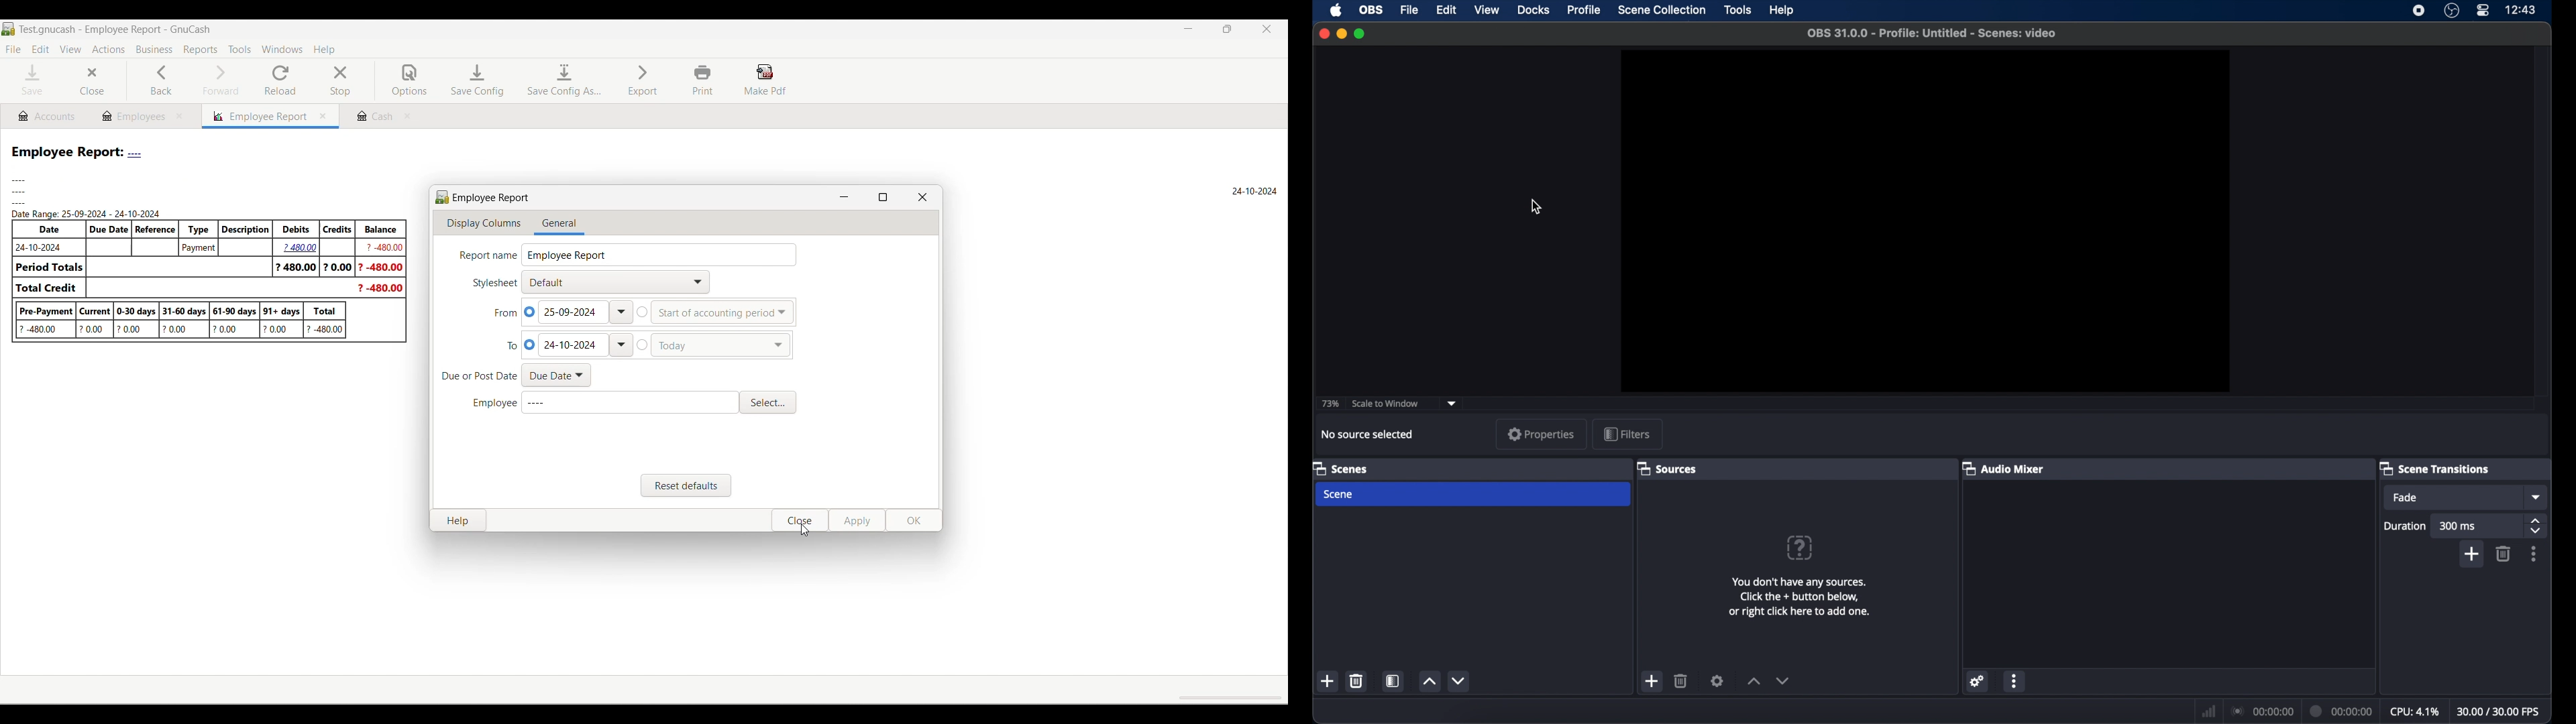  What do you see at coordinates (2414, 710) in the screenshot?
I see `cpu` at bounding box center [2414, 710].